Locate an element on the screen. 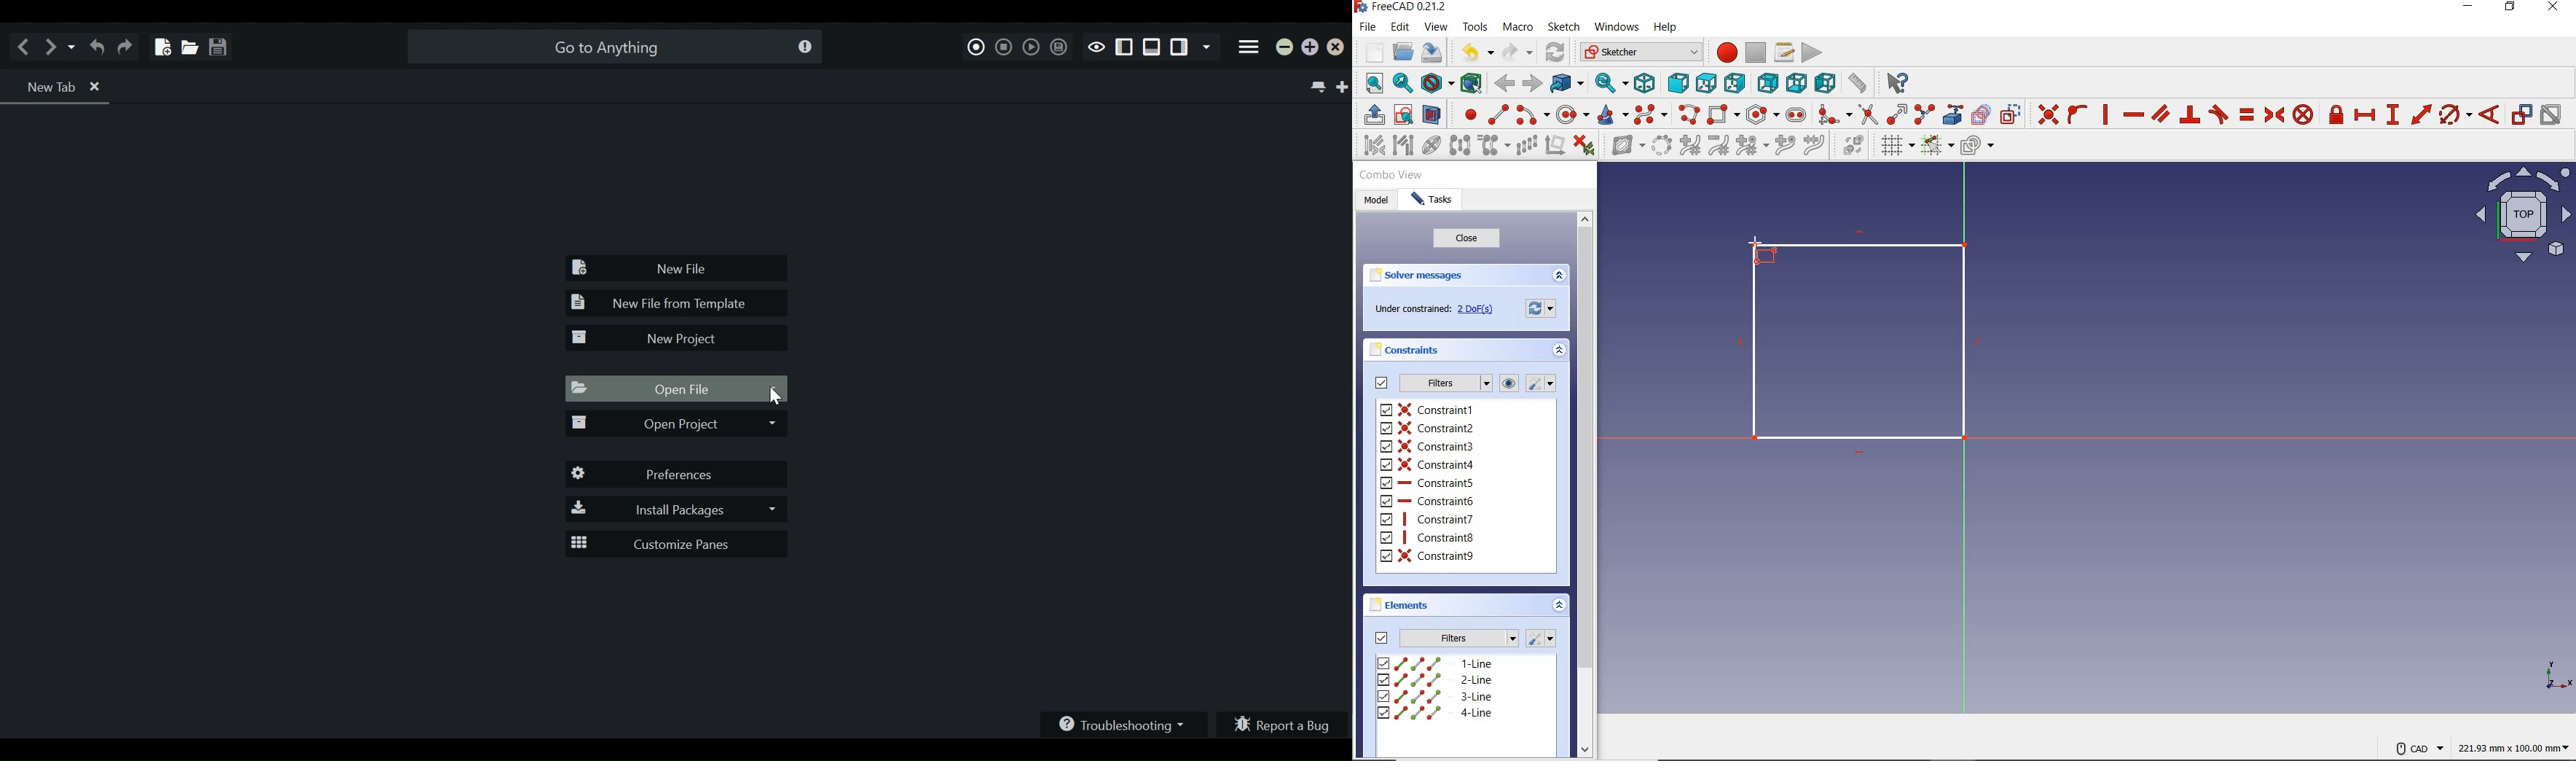 The height and width of the screenshot is (784, 2576). constraint4 is located at coordinates (1428, 463).